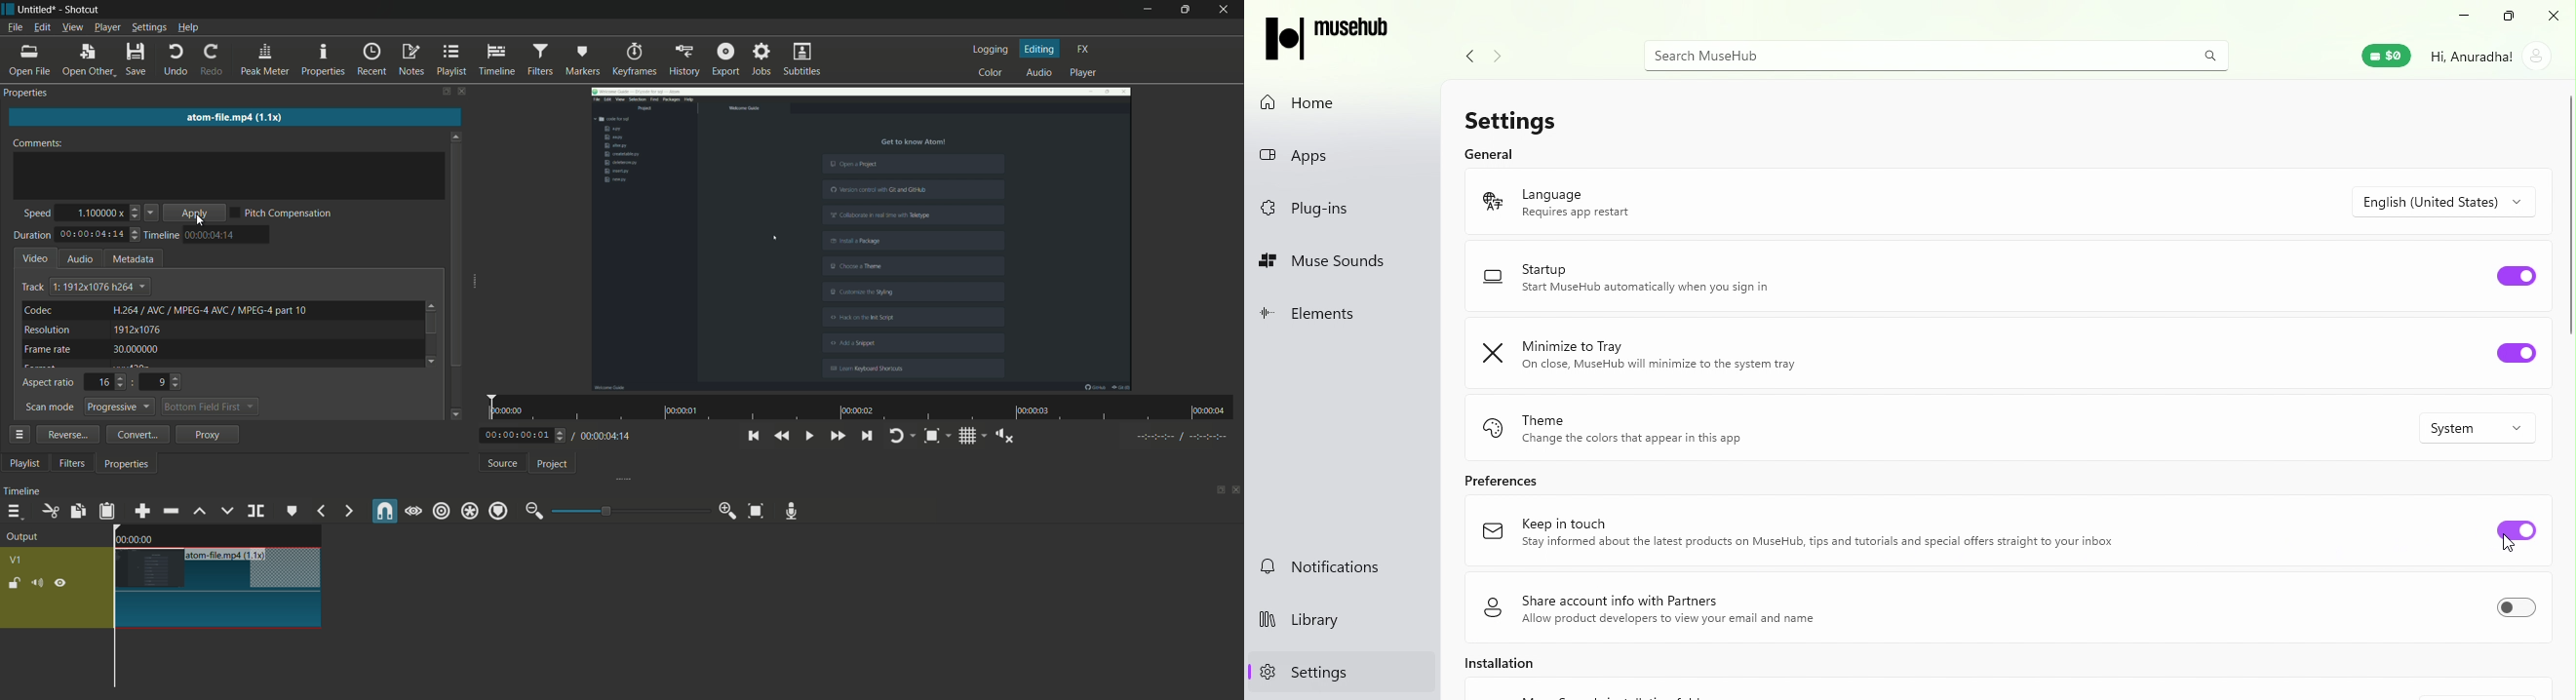 The image size is (2576, 700). I want to click on scan mode, so click(49, 408).